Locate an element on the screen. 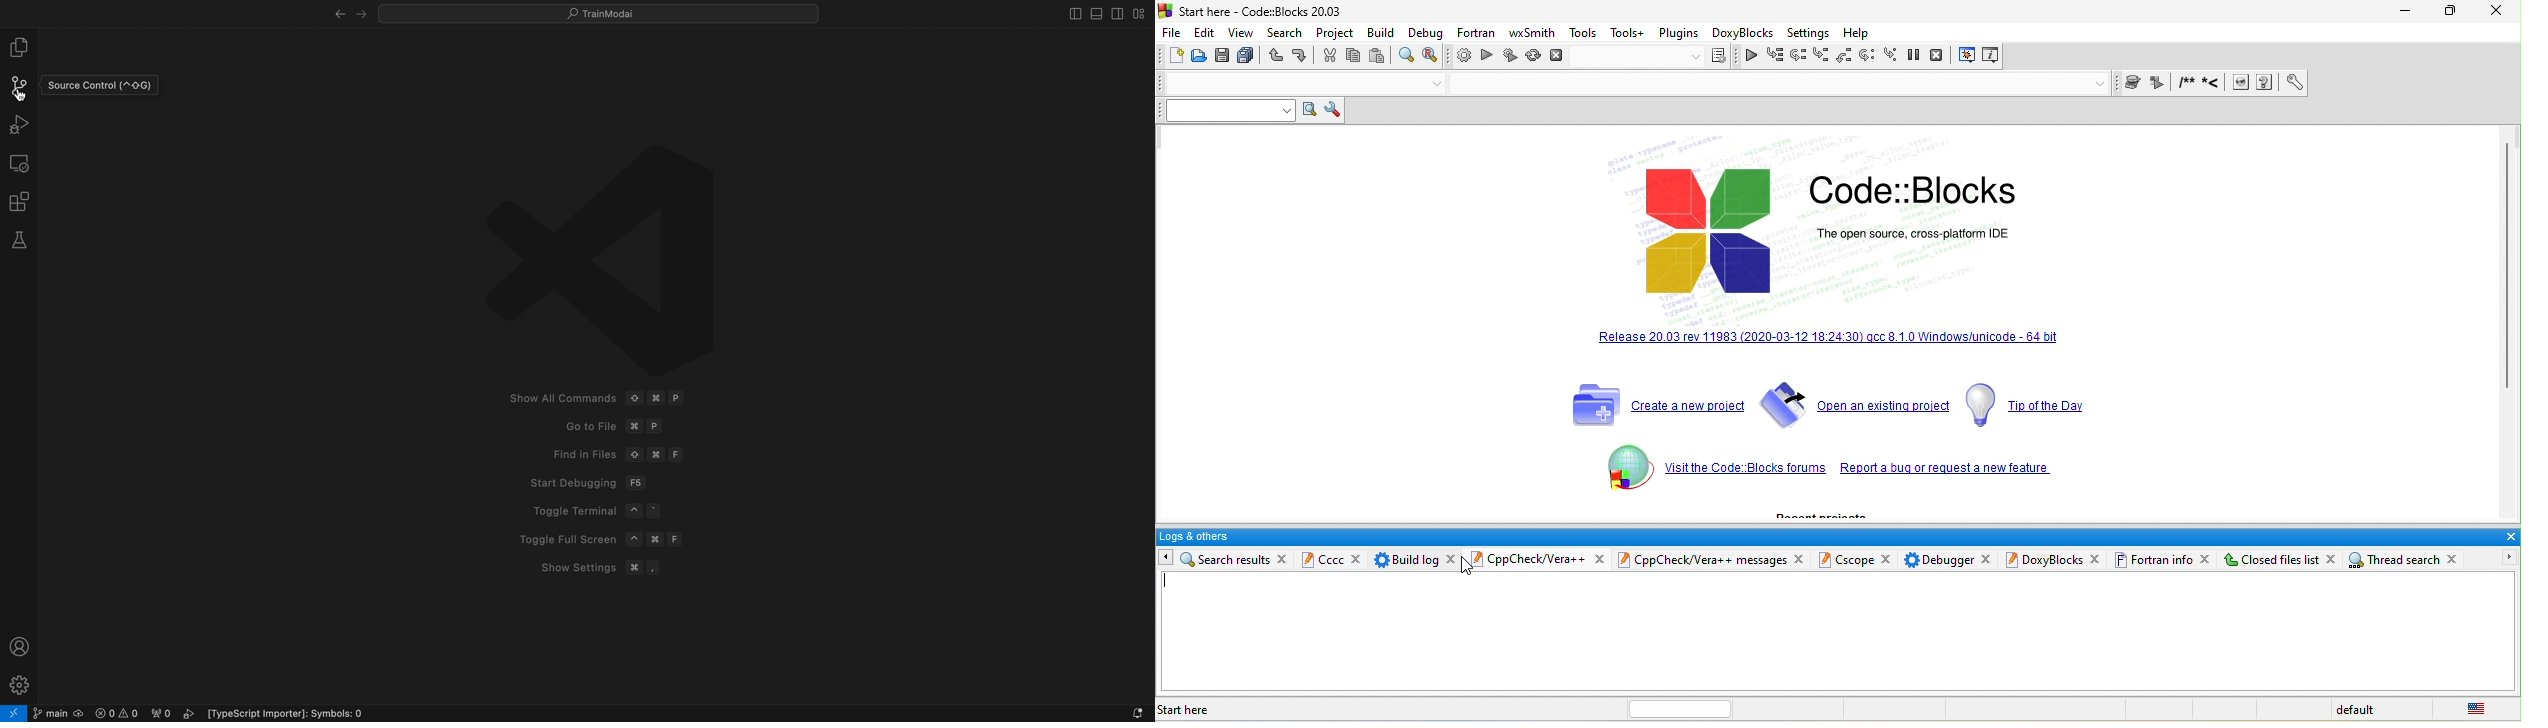 The height and width of the screenshot is (728, 2548). cpp check/vera +message is located at coordinates (1701, 560).